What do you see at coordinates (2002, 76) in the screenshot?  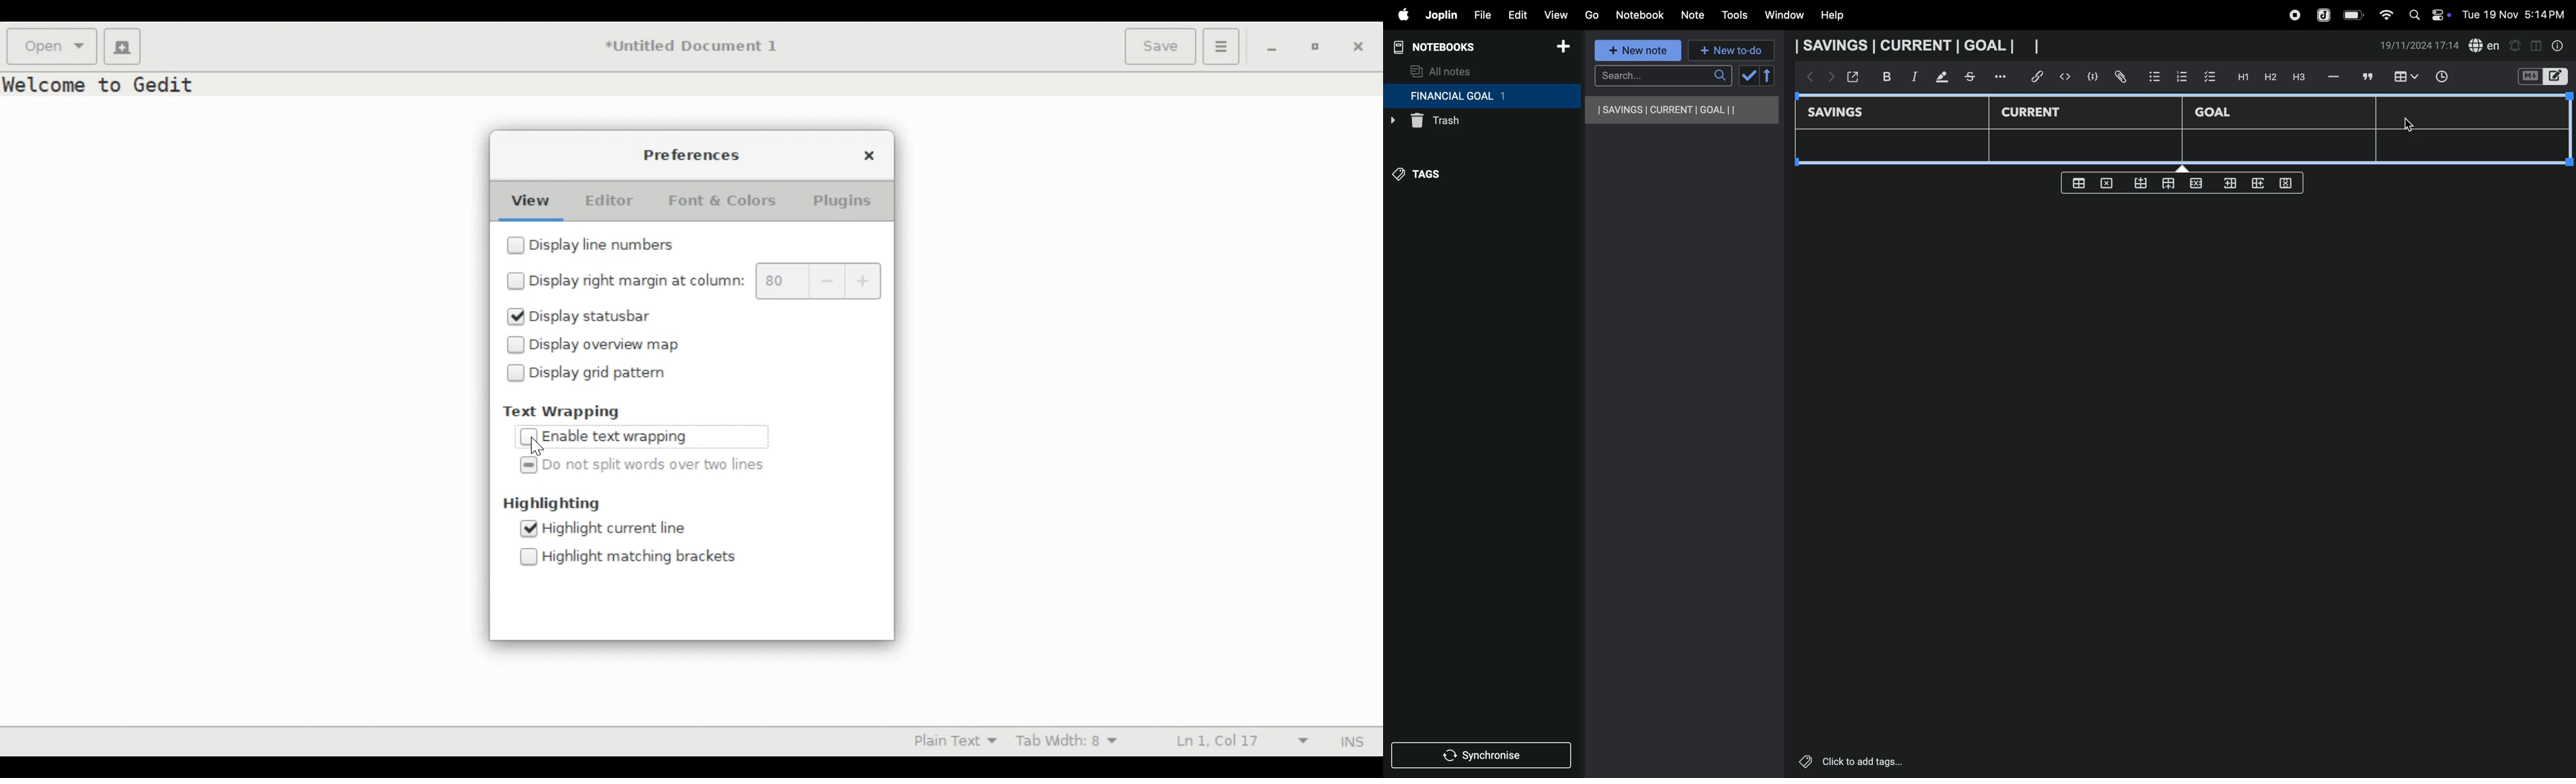 I see `options` at bounding box center [2002, 76].